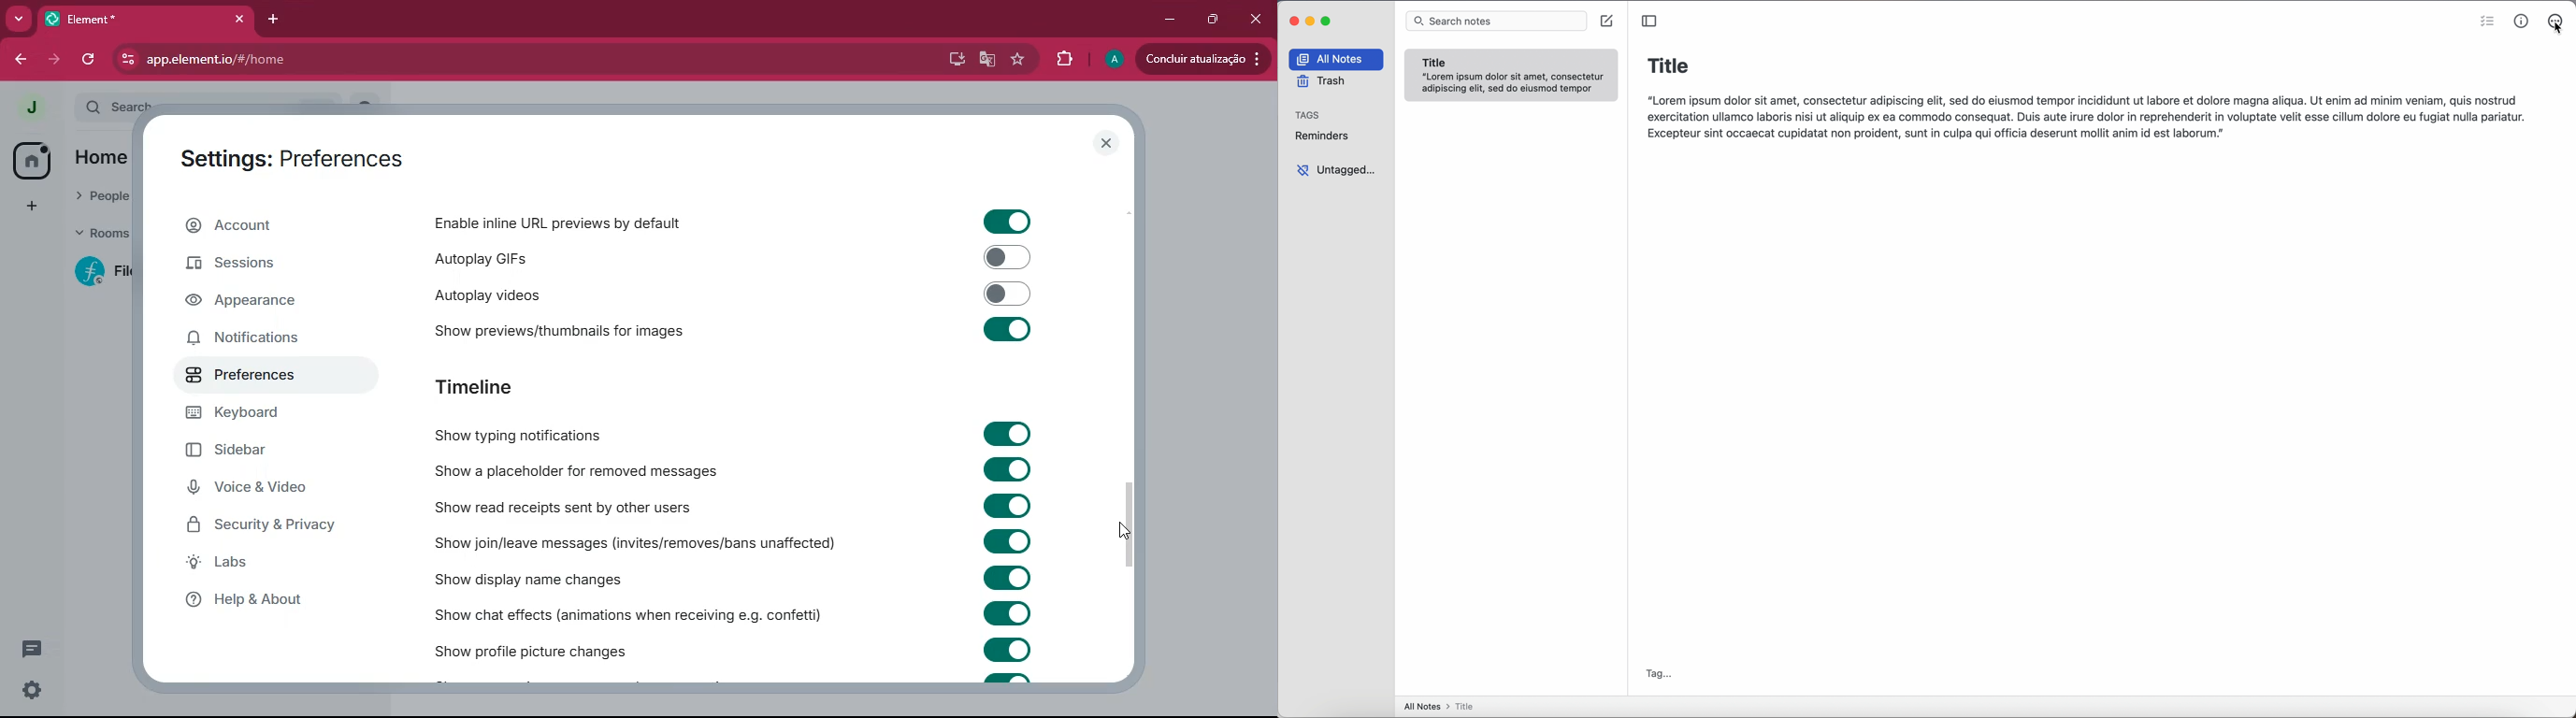 The width and height of the screenshot is (2576, 728). What do you see at coordinates (1496, 22) in the screenshot?
I see `search bar` at bounding box center [1496, 22].